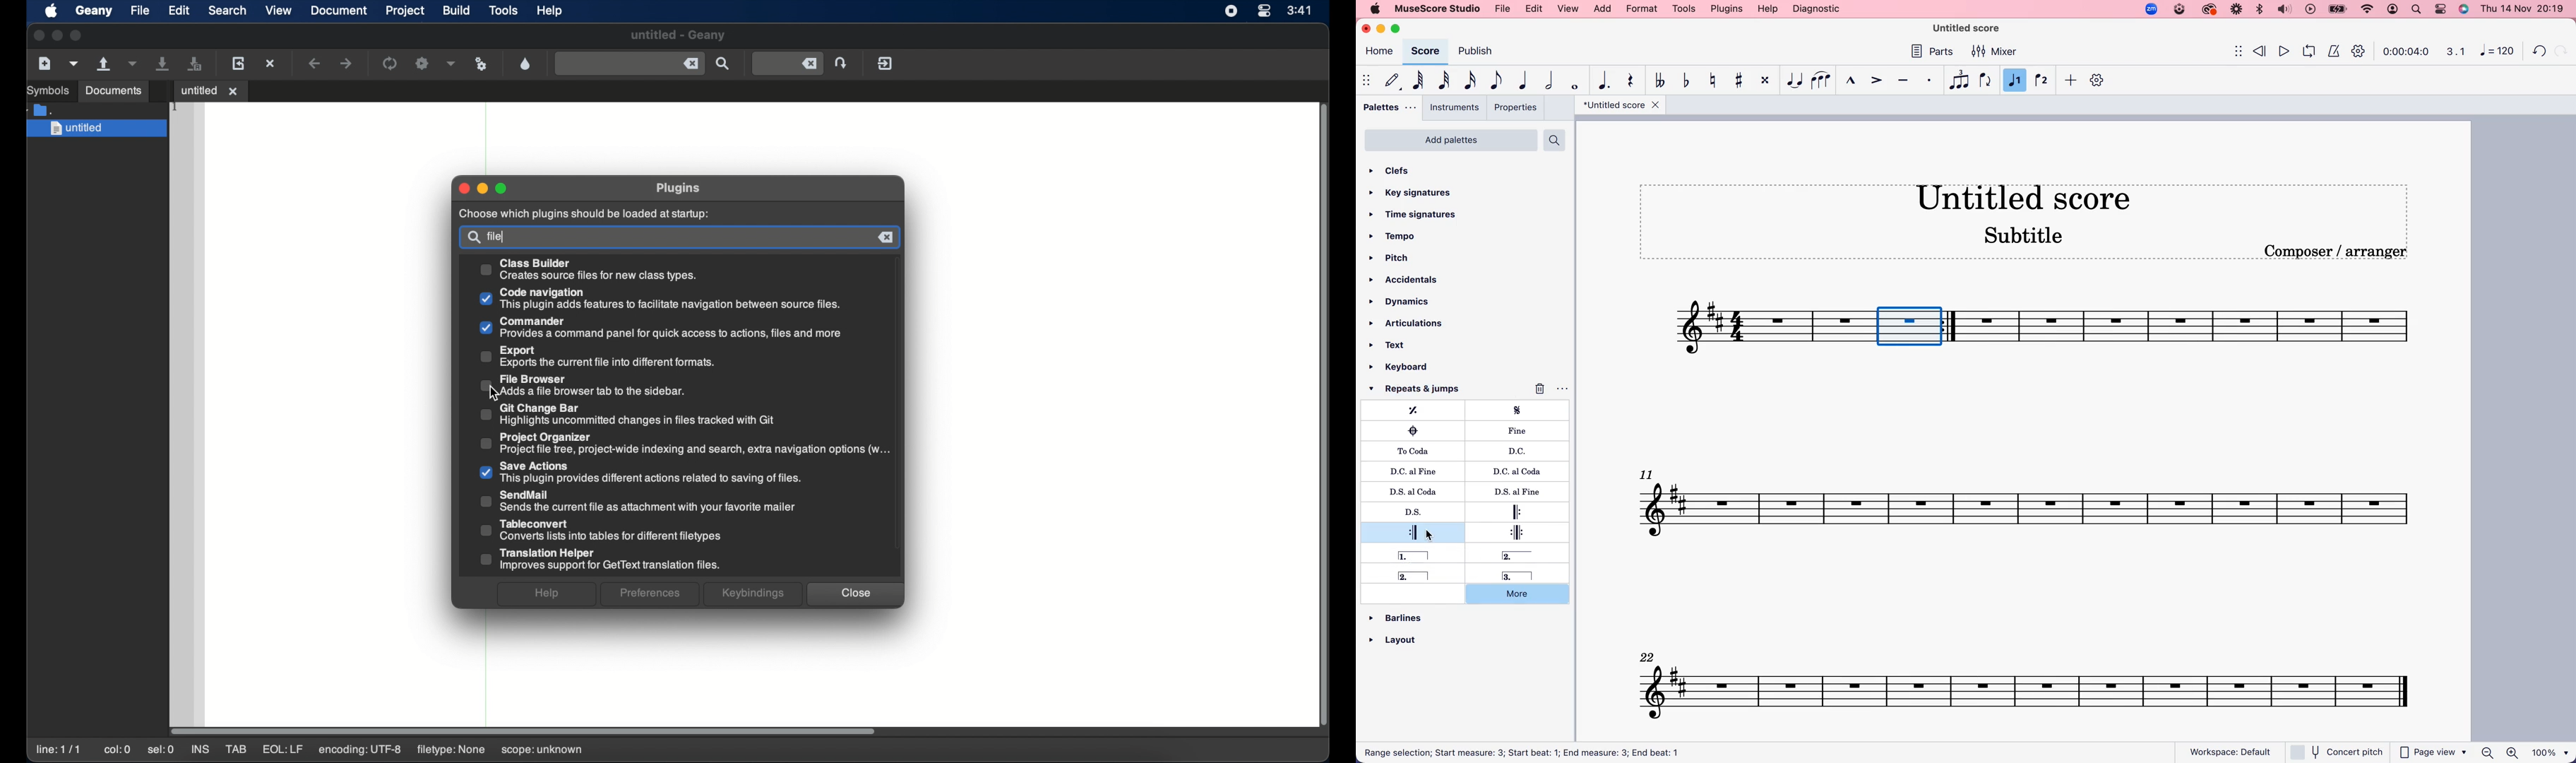 Image resolution: width=2576 pixels, height=784 pixels. What do you see at coordinates (390, 63) in the screenshot?
I see `compile the current file` at bounding box center [390, 63].